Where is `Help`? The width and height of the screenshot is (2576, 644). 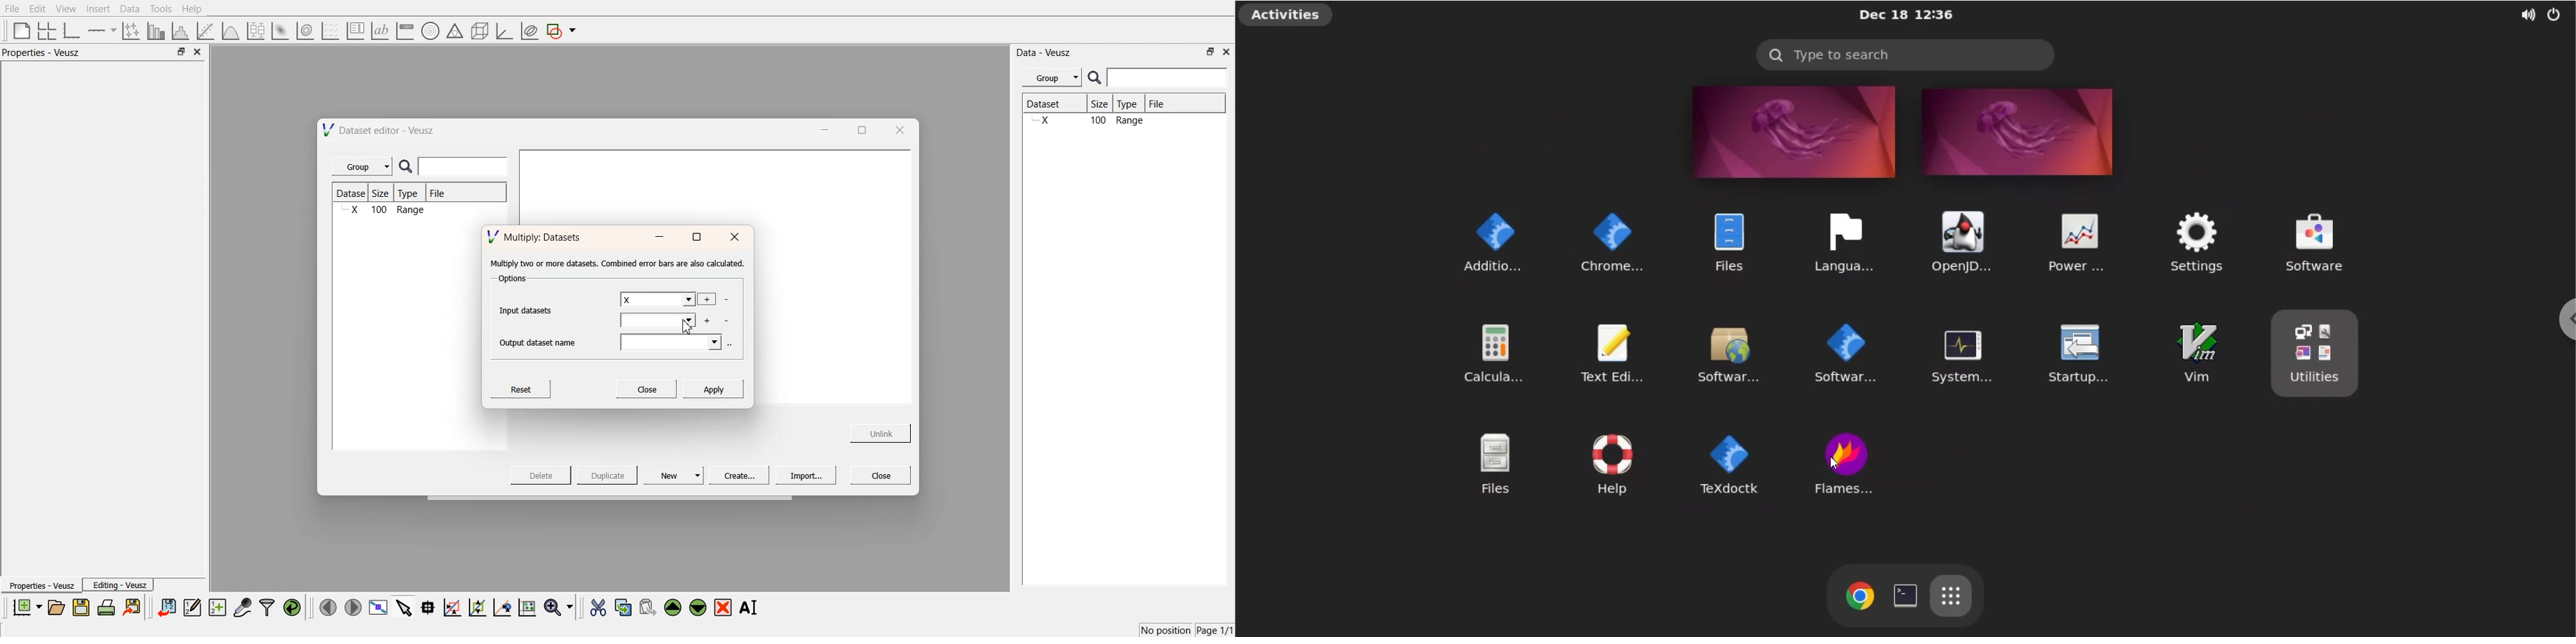
Help is located at coordinates (196, 10).